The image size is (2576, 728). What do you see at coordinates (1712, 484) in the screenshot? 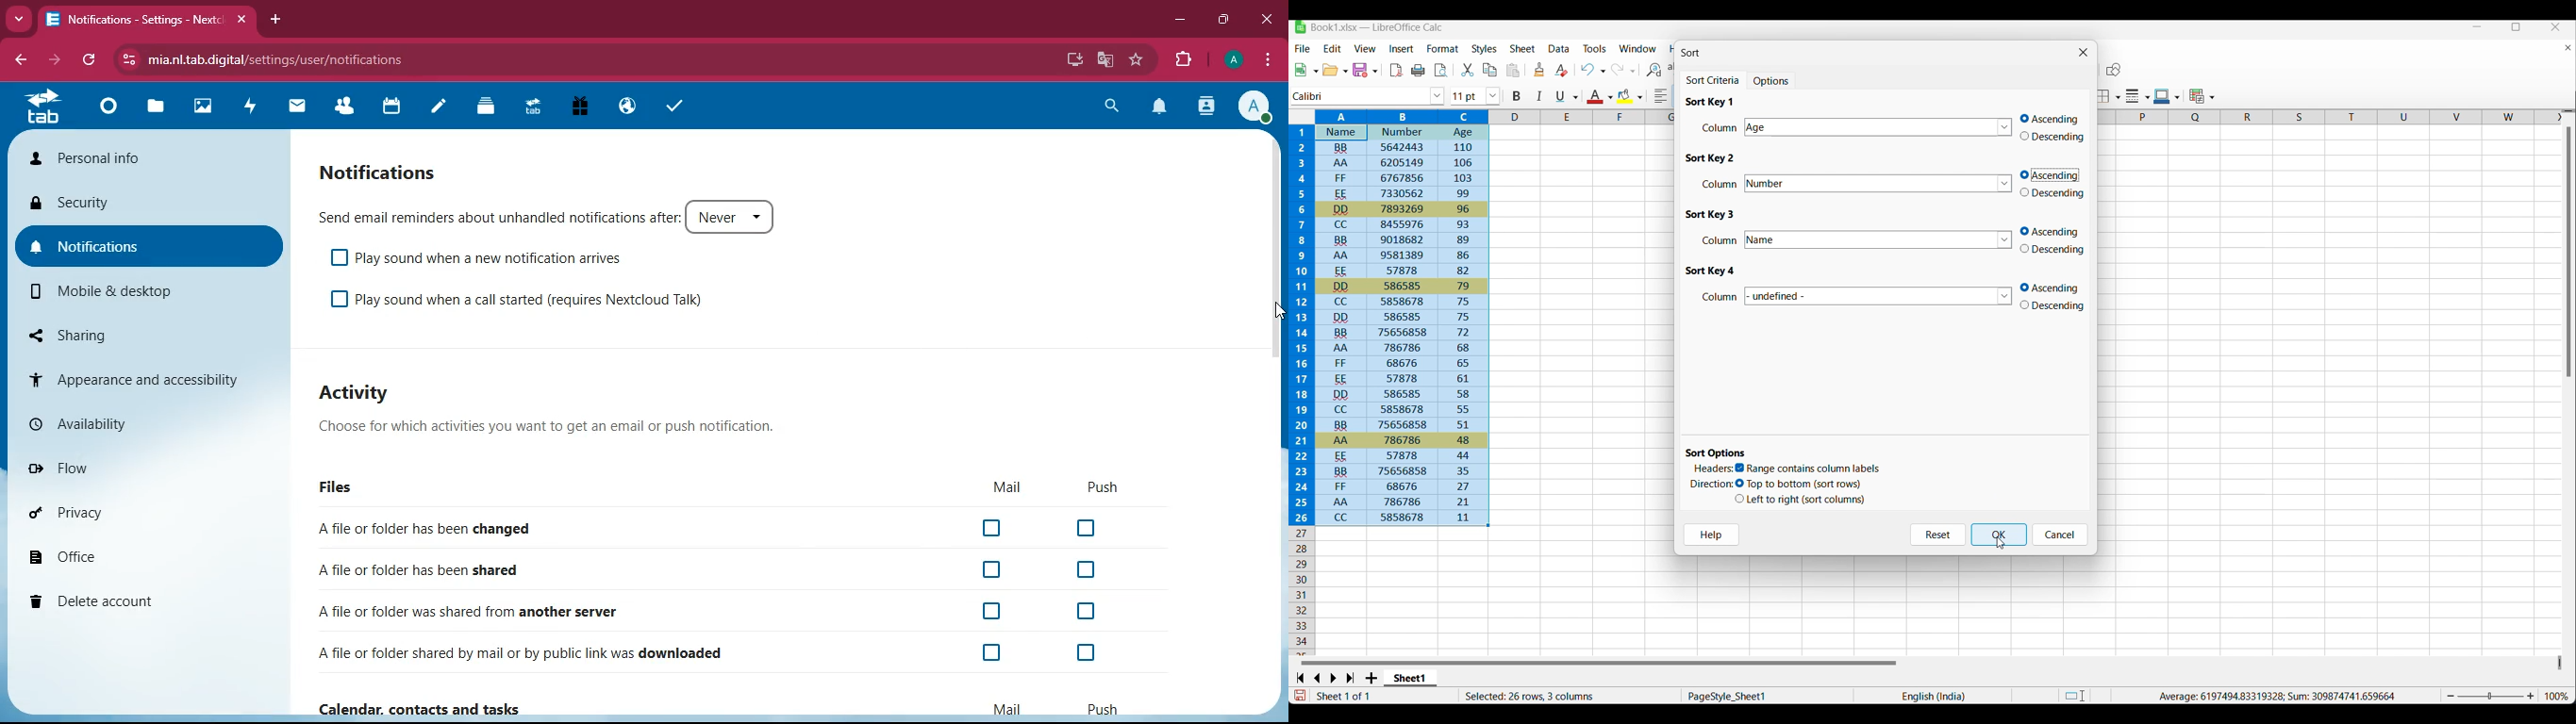
I see `Indicates sort options for direction` at bounding box center [1712, 484].